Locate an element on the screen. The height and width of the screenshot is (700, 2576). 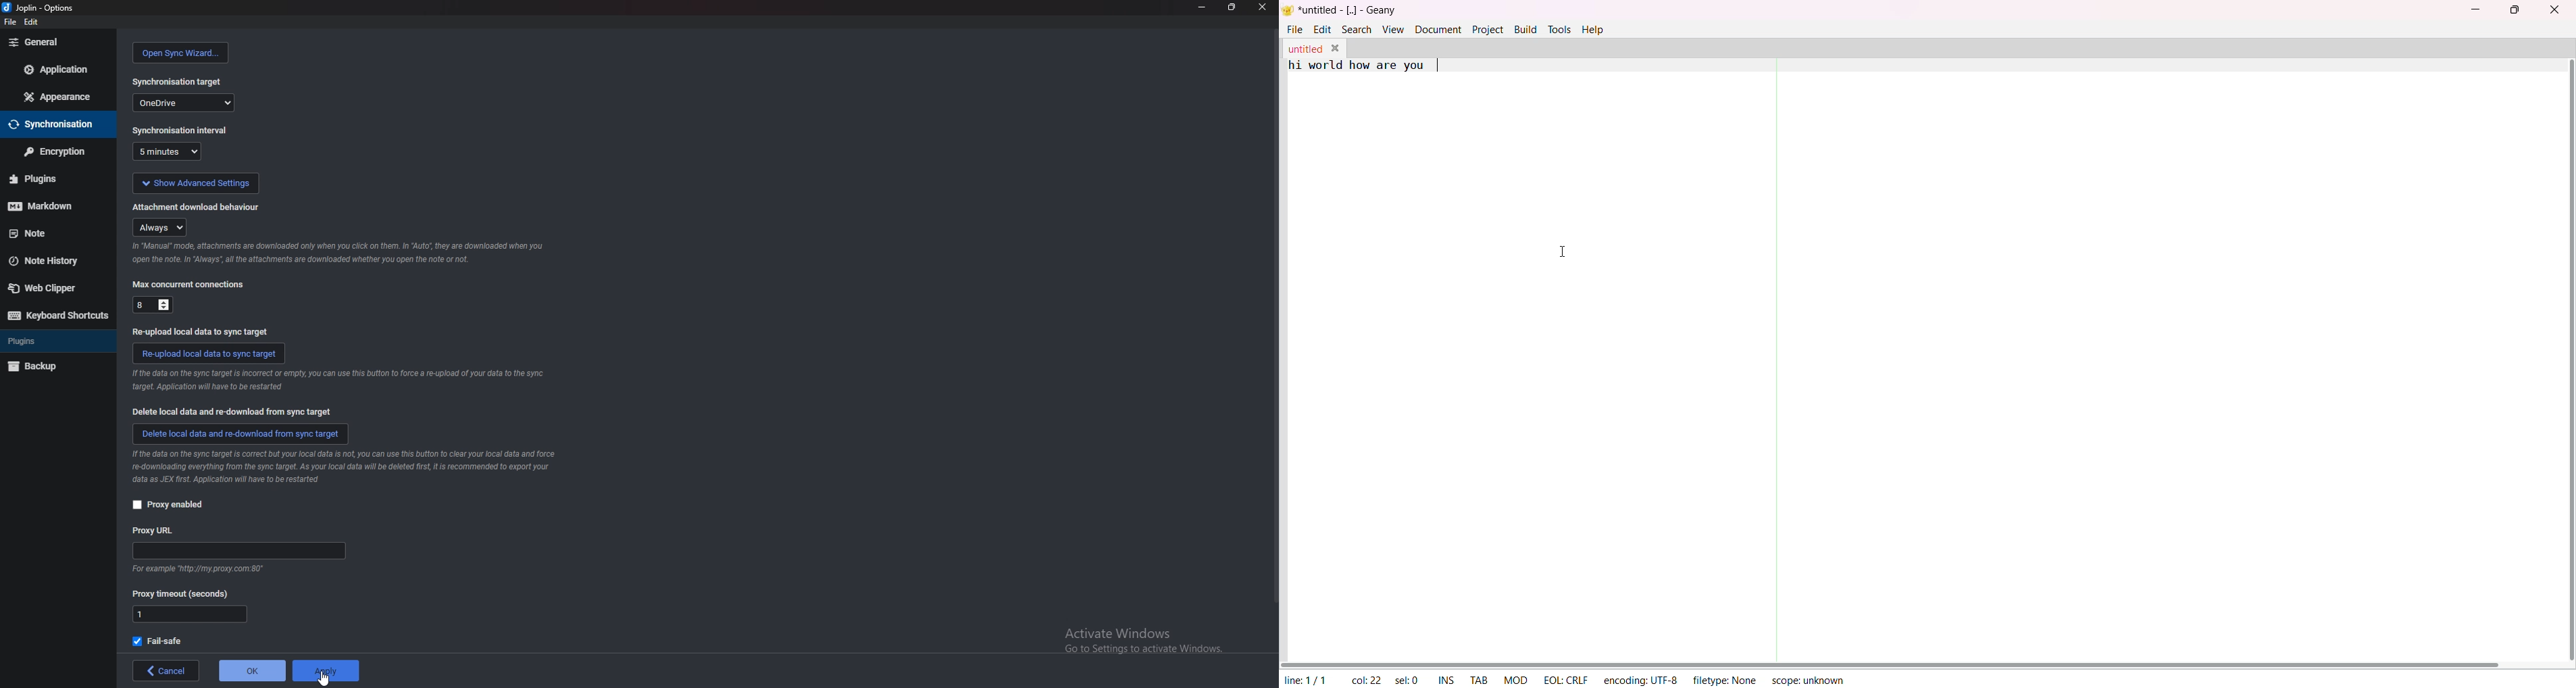
keyboard shortcuts is located at coordinates (57, 315).